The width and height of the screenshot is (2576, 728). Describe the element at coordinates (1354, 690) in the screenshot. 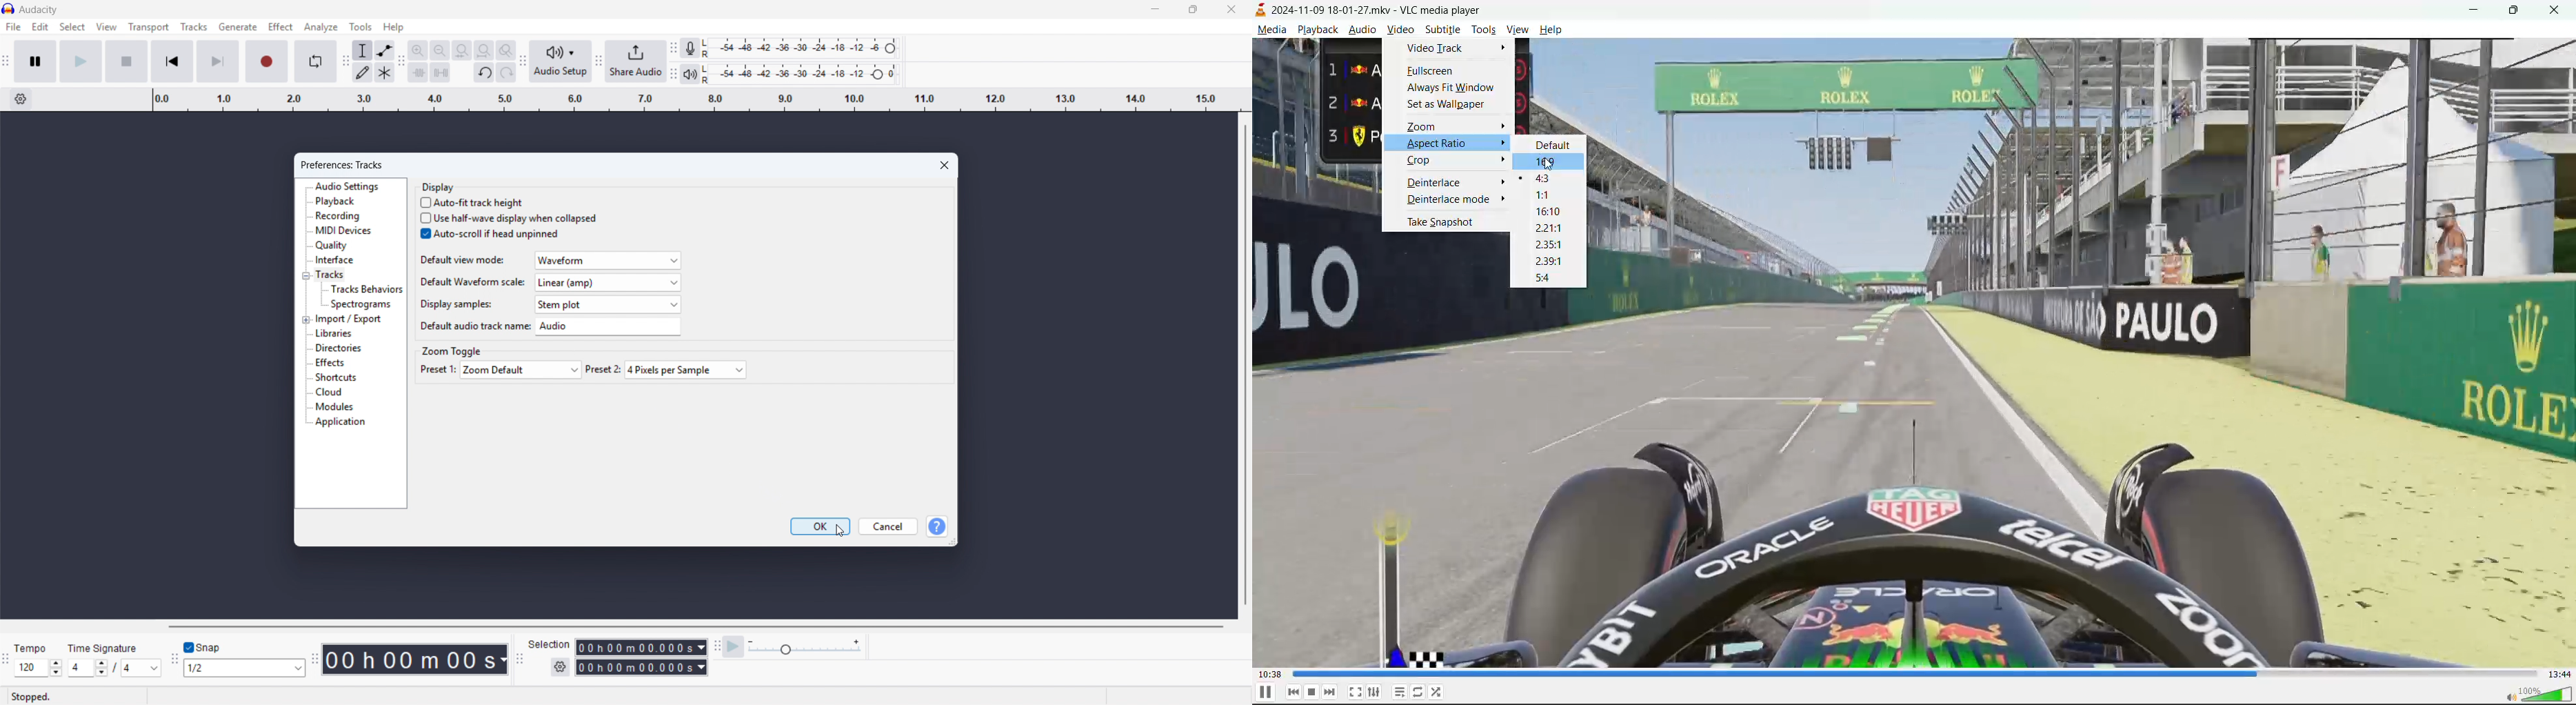

I see `toggle fullscreen` at that location.